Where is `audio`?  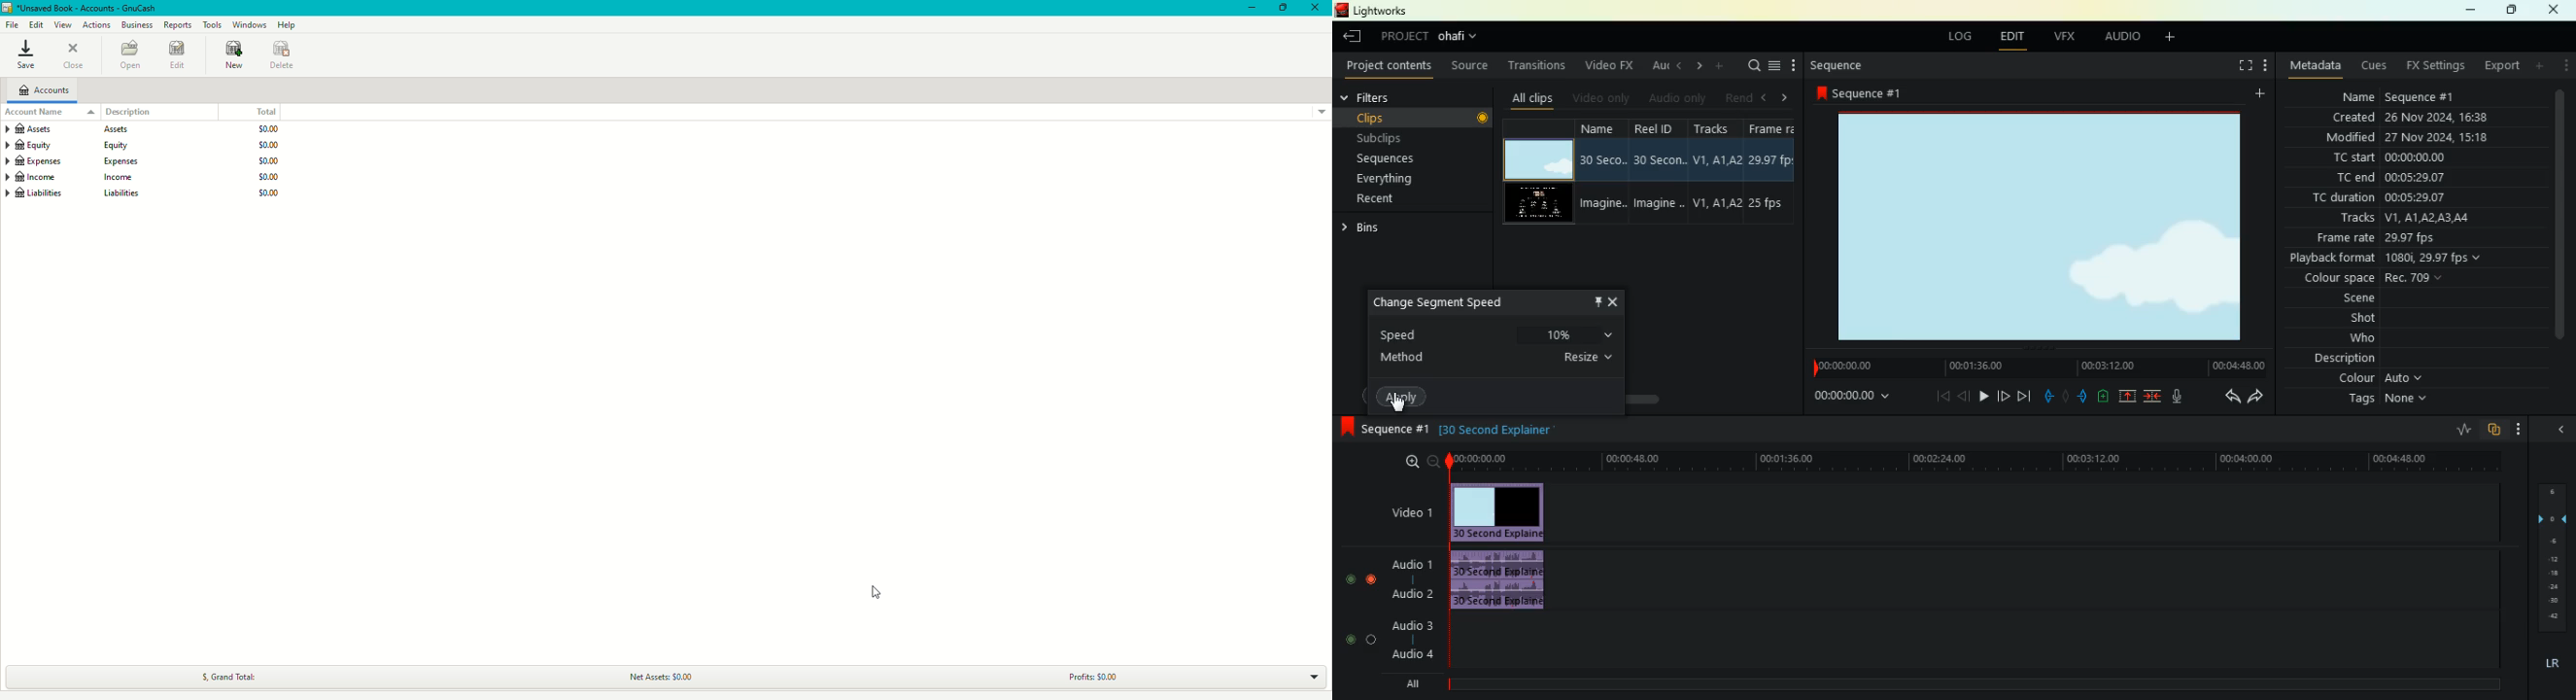
audio is located at coordinates (1509, 580).